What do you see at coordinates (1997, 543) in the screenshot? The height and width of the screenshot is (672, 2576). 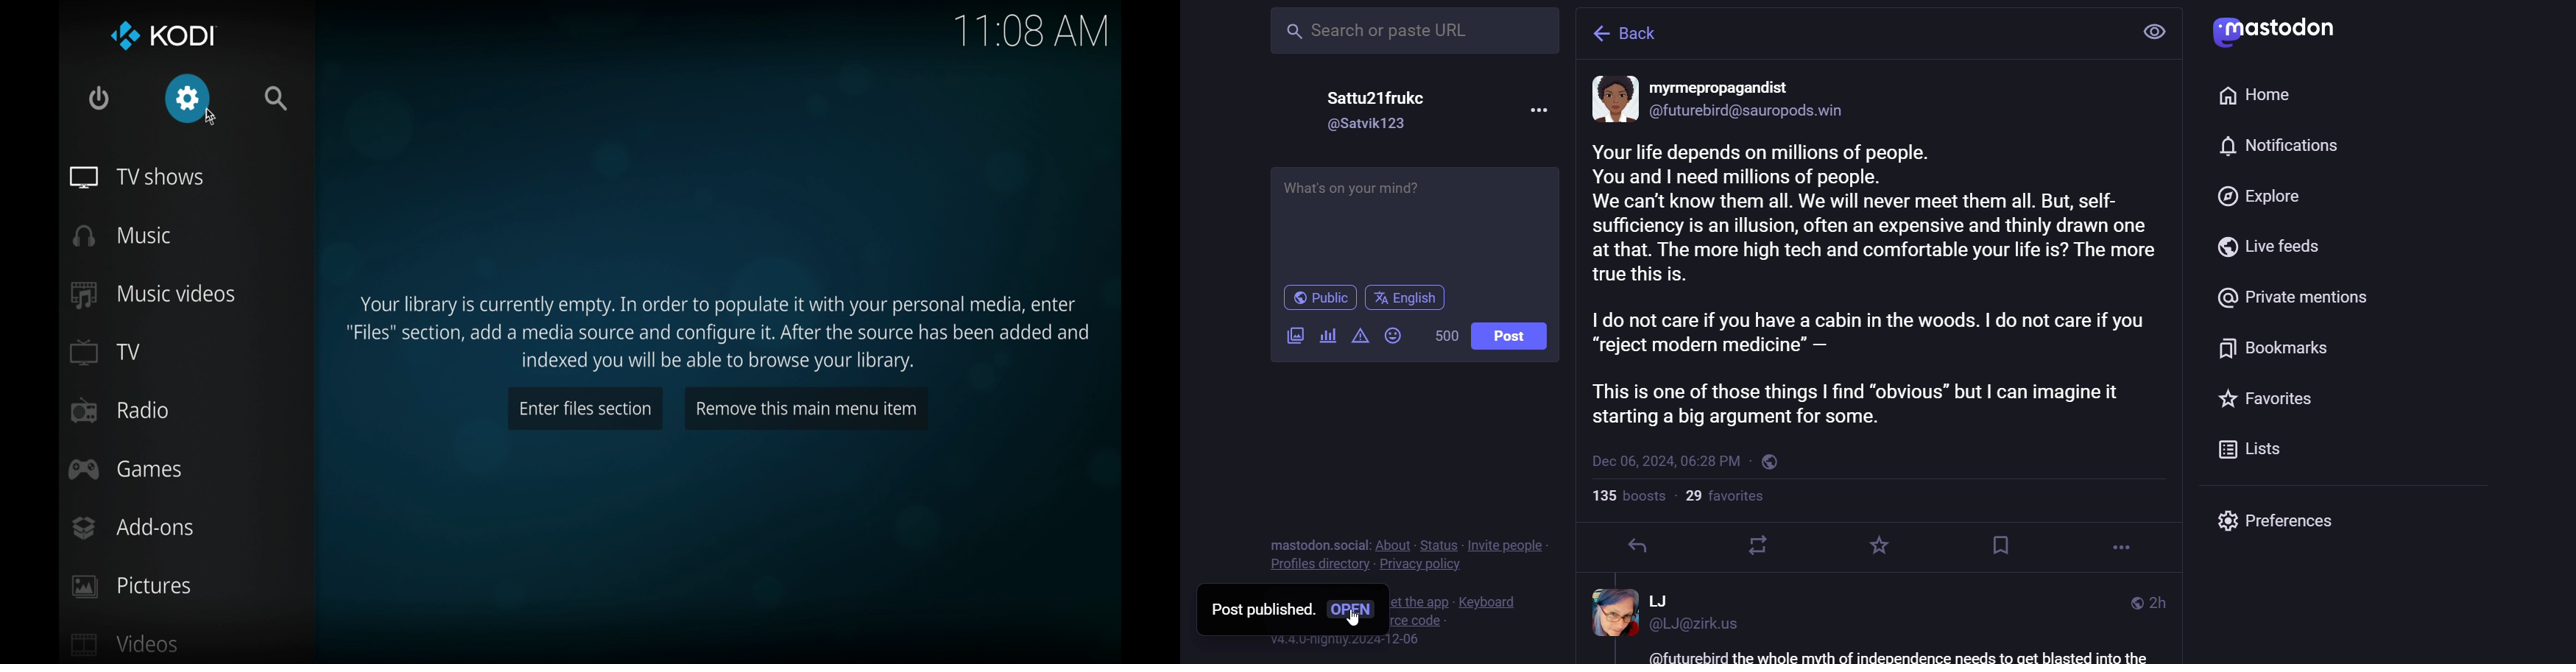 I see `bookmark` at bounding box center [1997, 543].